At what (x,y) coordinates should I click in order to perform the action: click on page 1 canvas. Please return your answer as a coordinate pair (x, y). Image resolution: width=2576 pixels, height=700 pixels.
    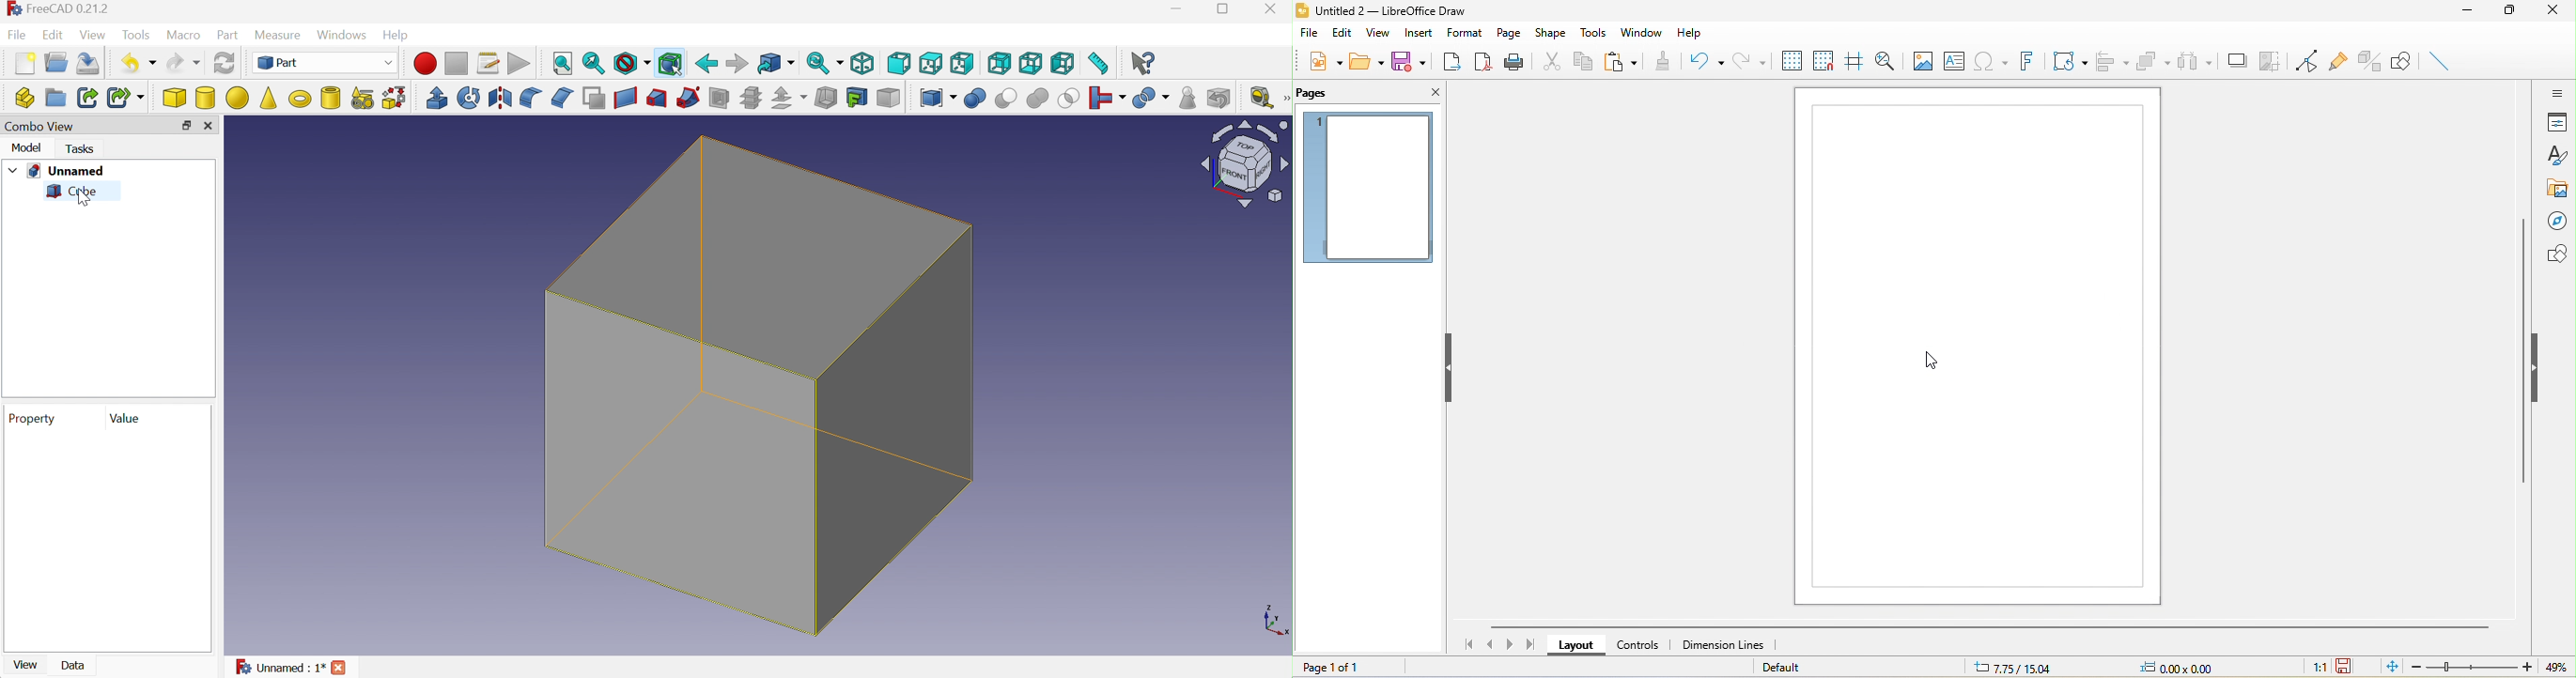
    Looking at the image, I should click on (1976, 343).